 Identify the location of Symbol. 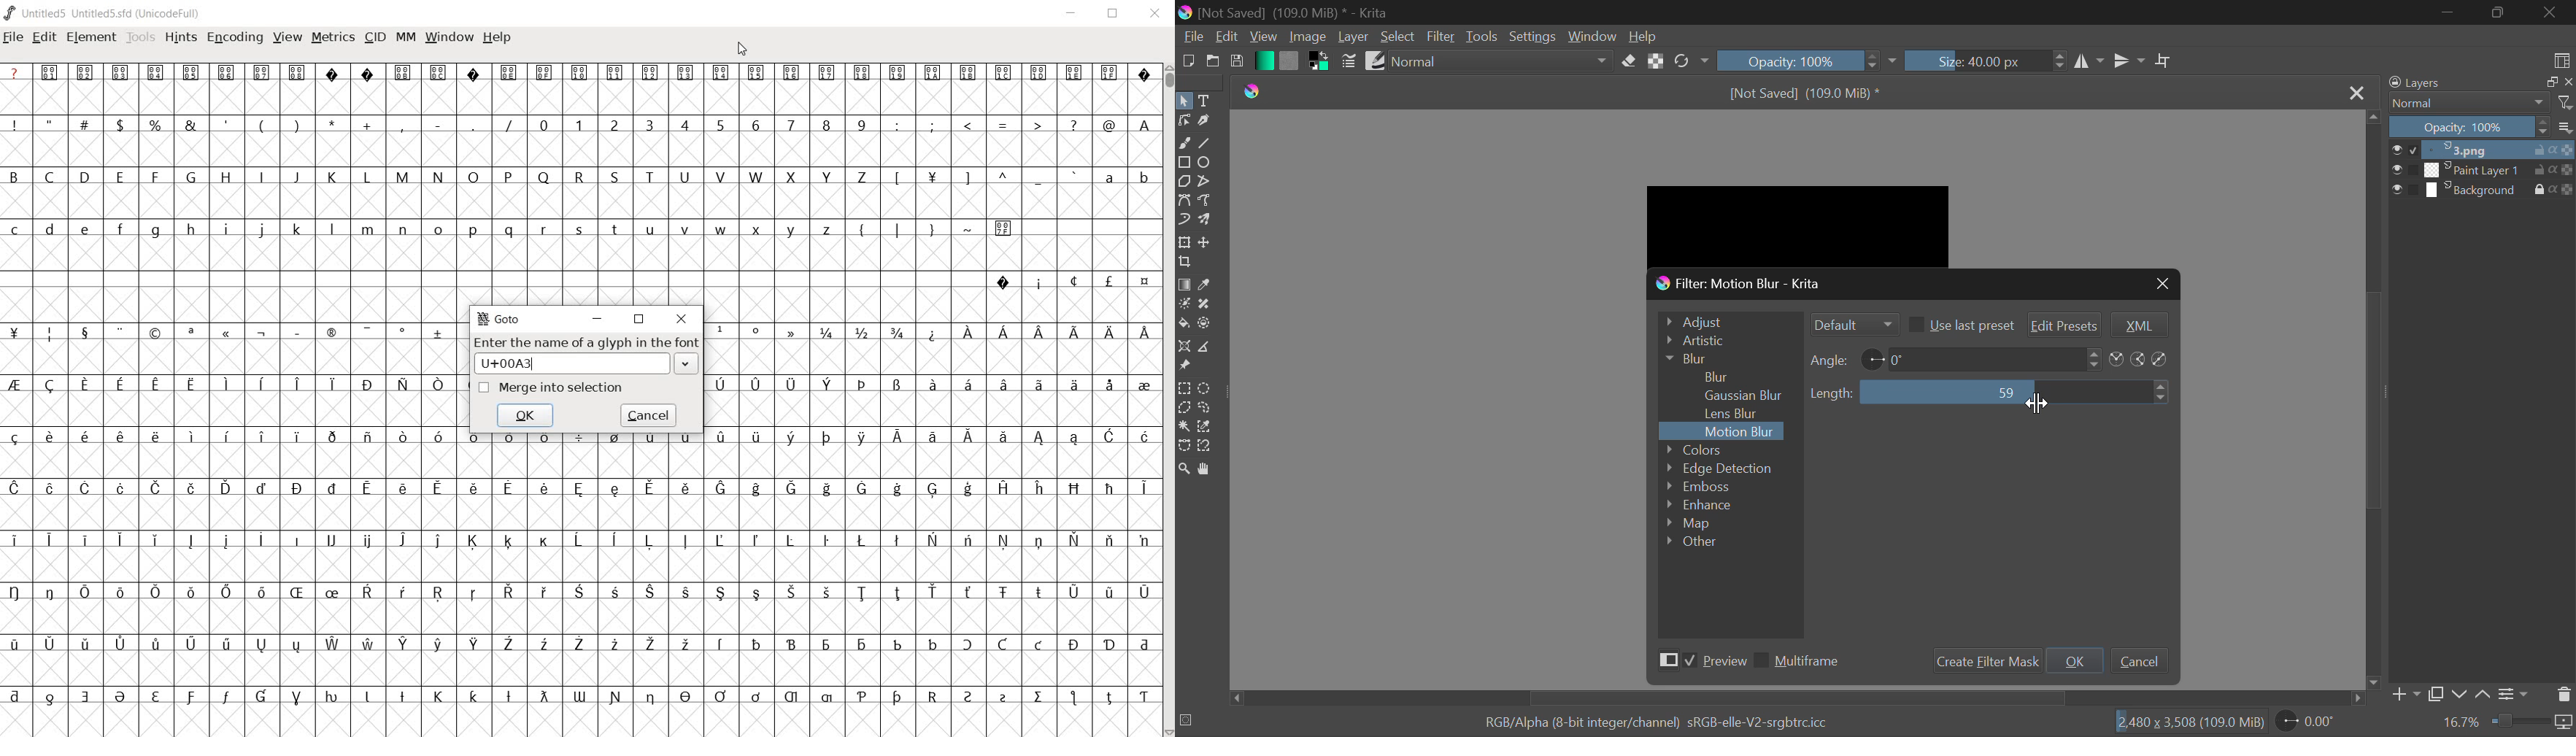
(685, 542).